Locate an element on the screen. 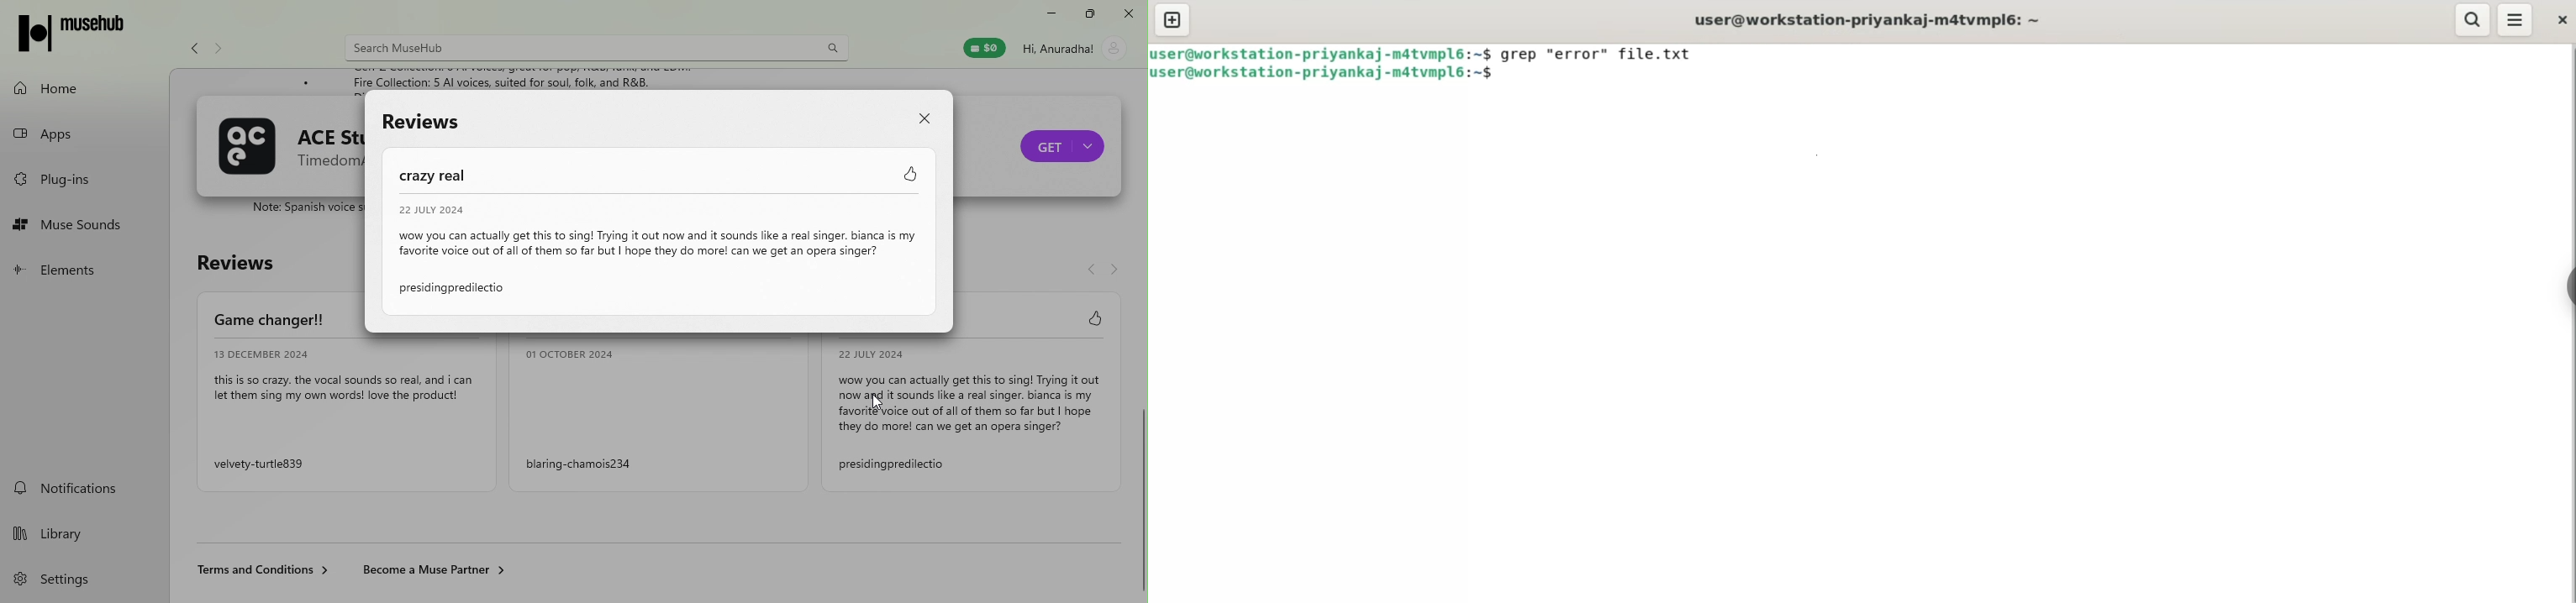 Image resolution: width=2576 pixels, height=616 pixels. close is located at coordinates (1131, 14).